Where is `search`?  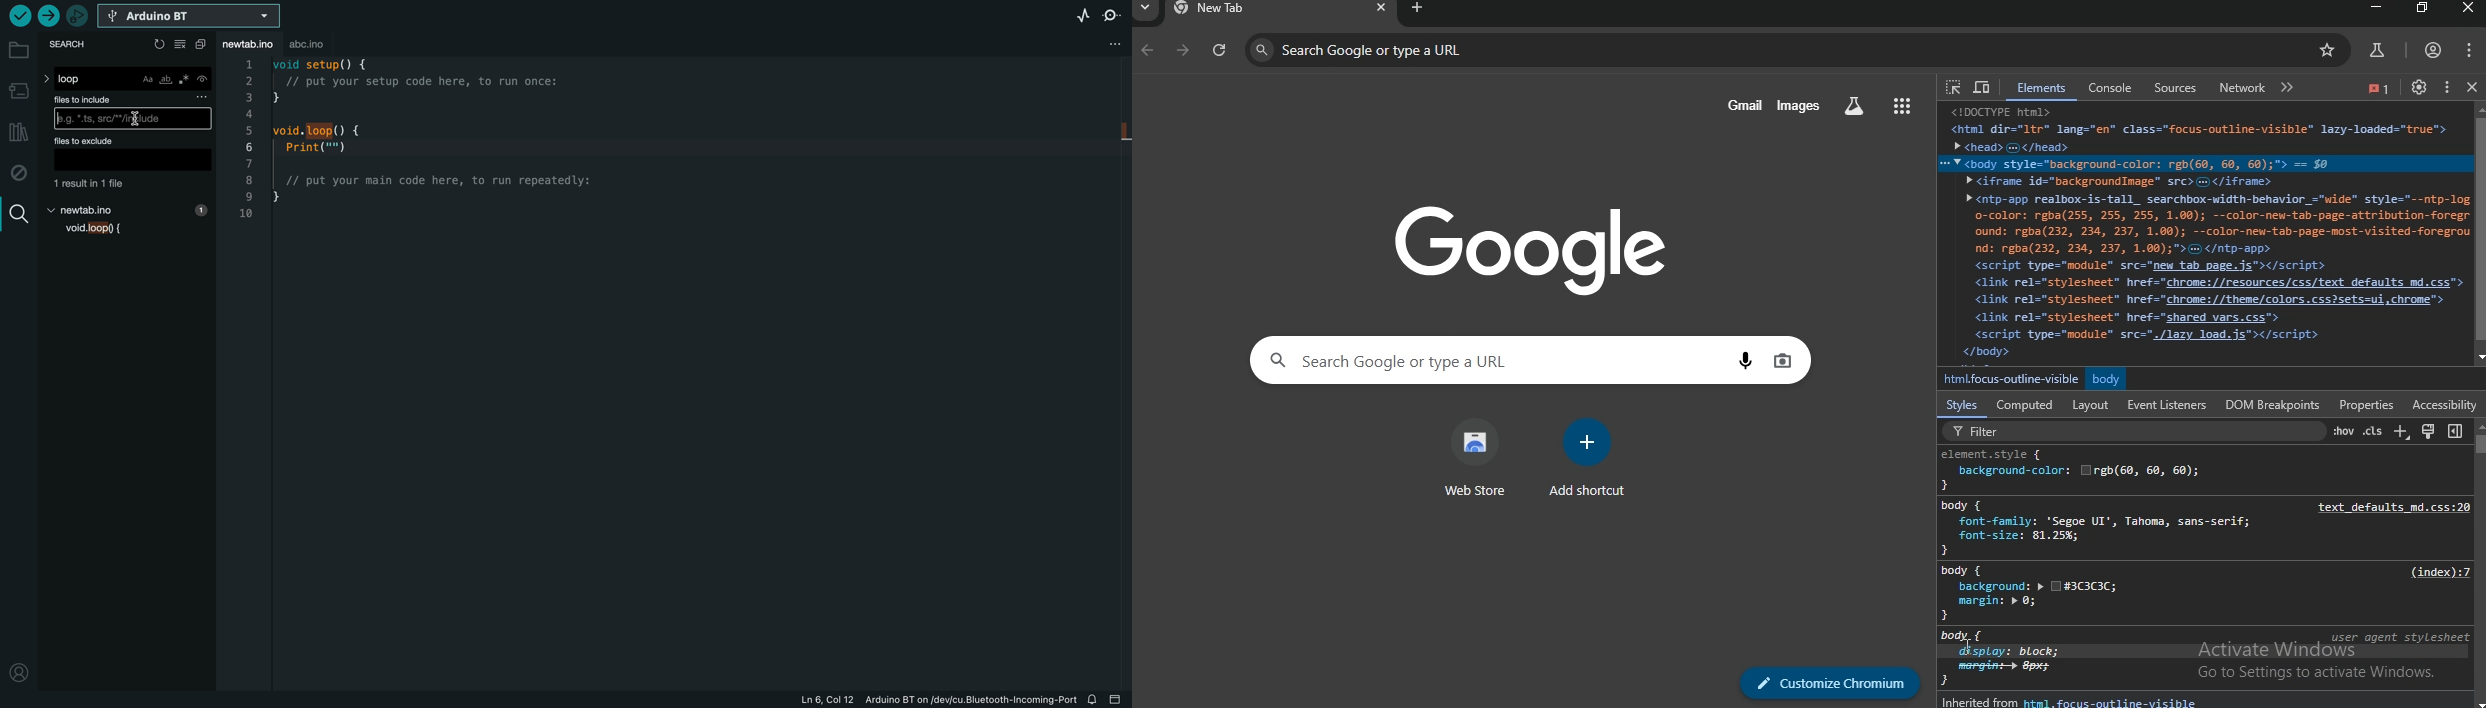 search is located at coordinates (18, 214).